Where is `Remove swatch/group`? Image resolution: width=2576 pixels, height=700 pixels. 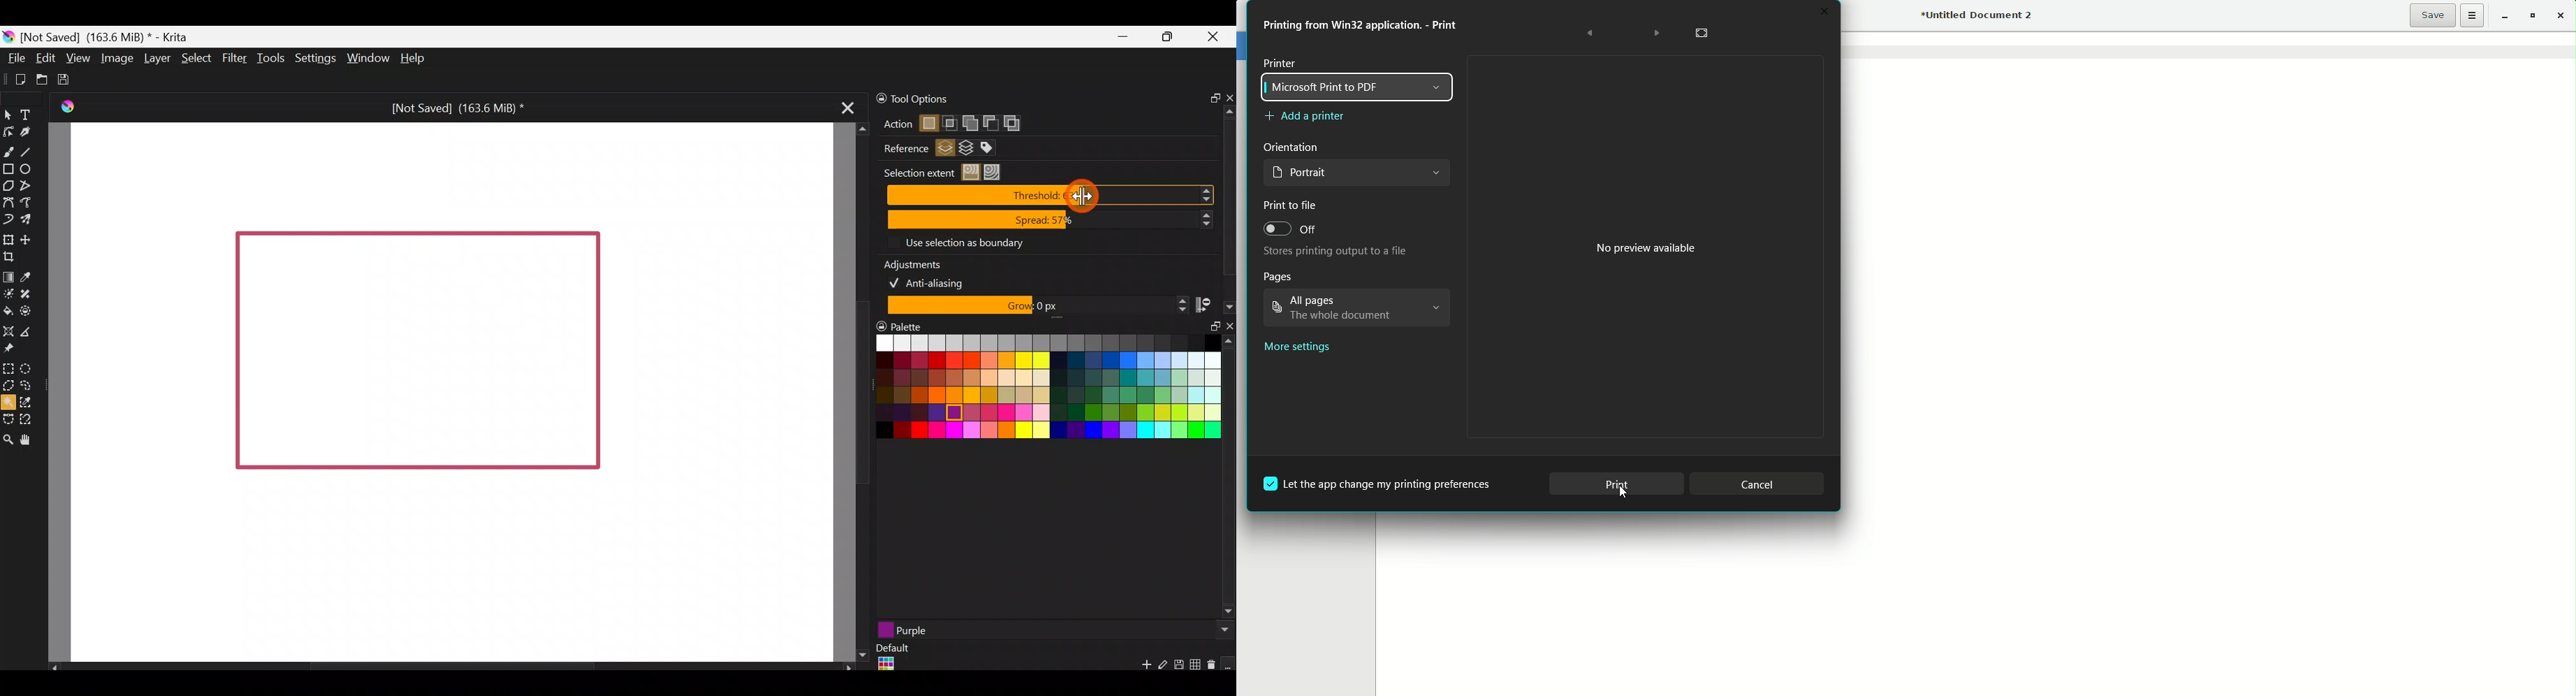
Remove swatch/group is located at coordinates (1214, 669).